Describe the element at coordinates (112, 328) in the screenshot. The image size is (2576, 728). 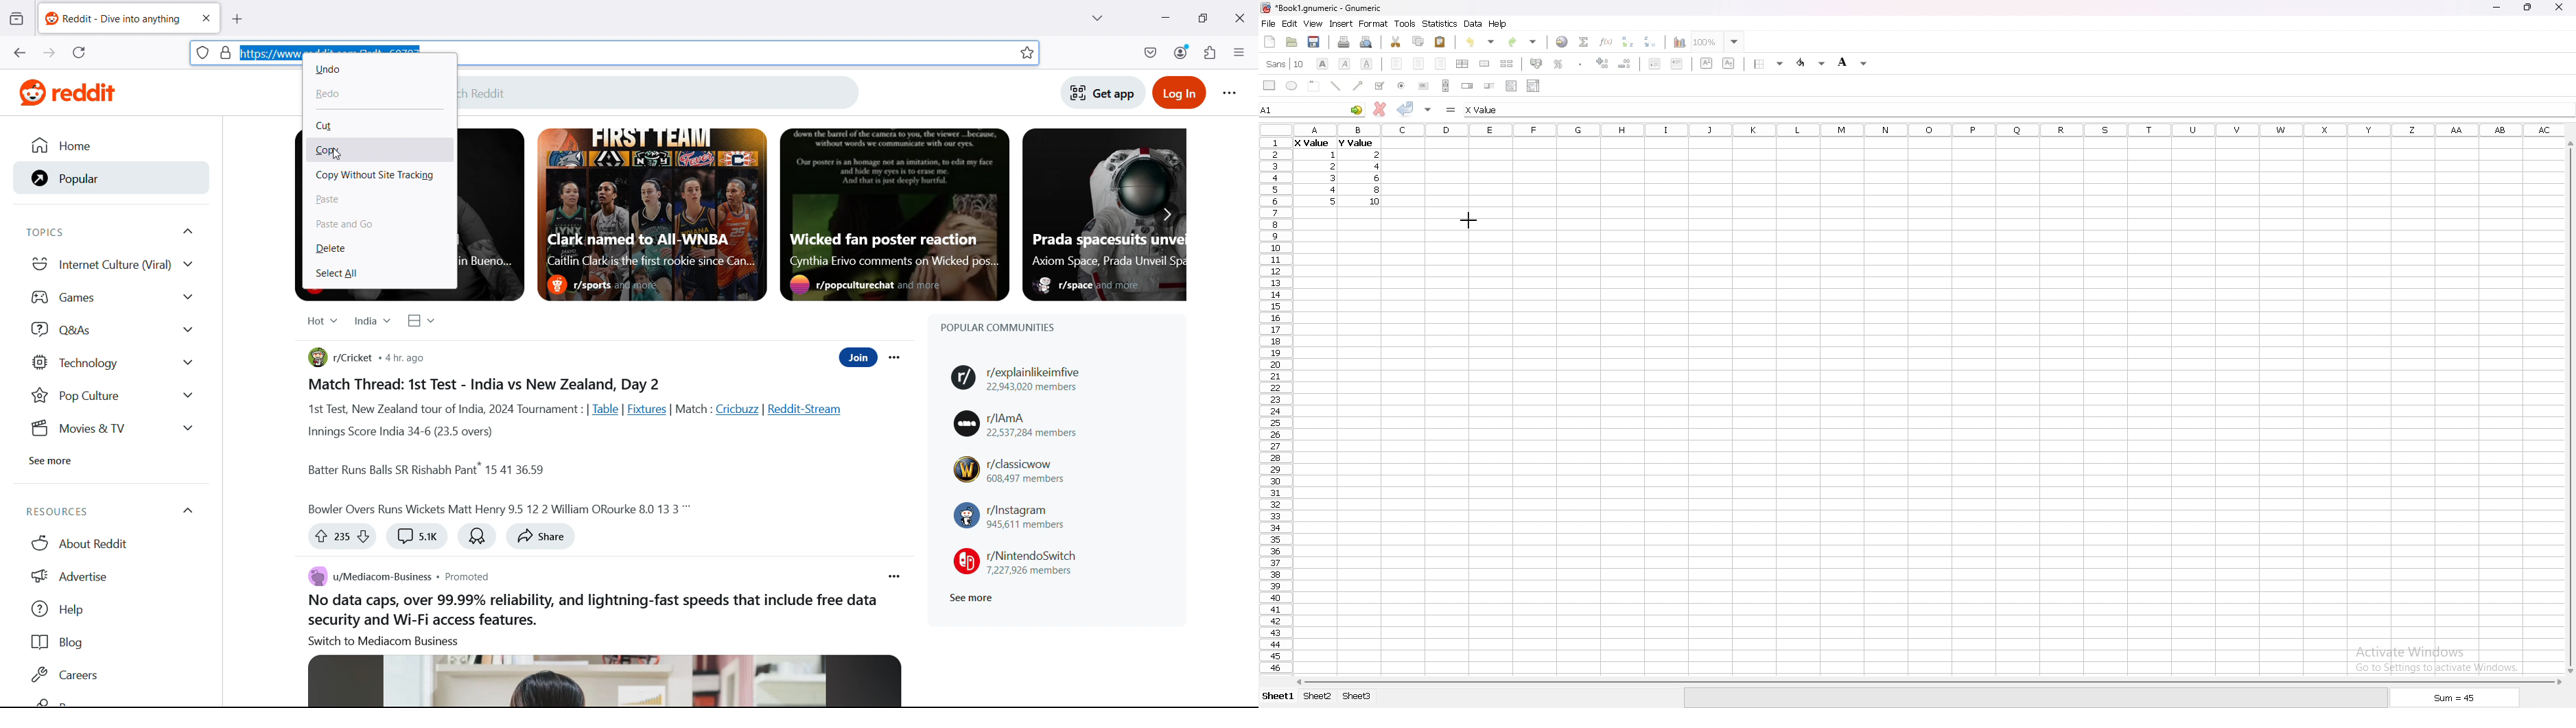
I see `Q and As` at that location.